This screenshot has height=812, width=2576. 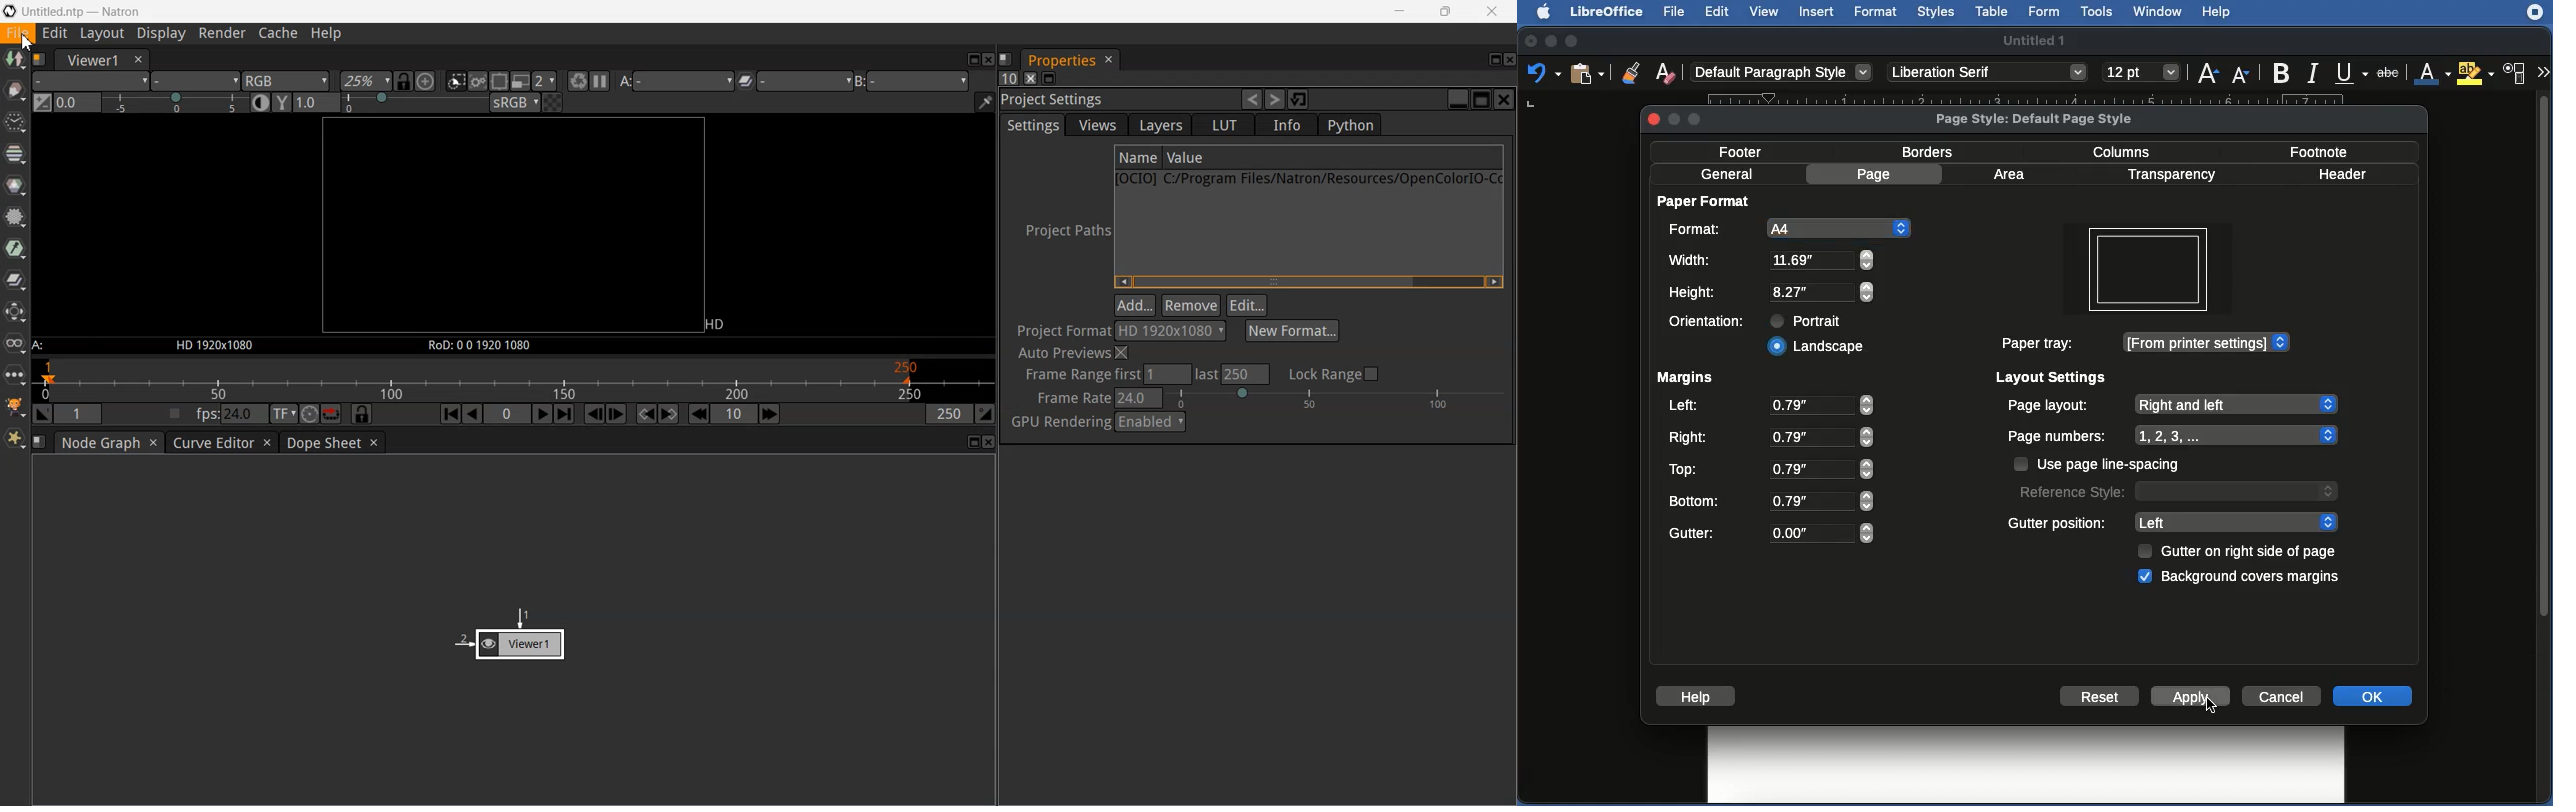 What do you see at coordinates (2282, 72) in the screenshot?
I see `Bold` at bounding box center [2282, 72].